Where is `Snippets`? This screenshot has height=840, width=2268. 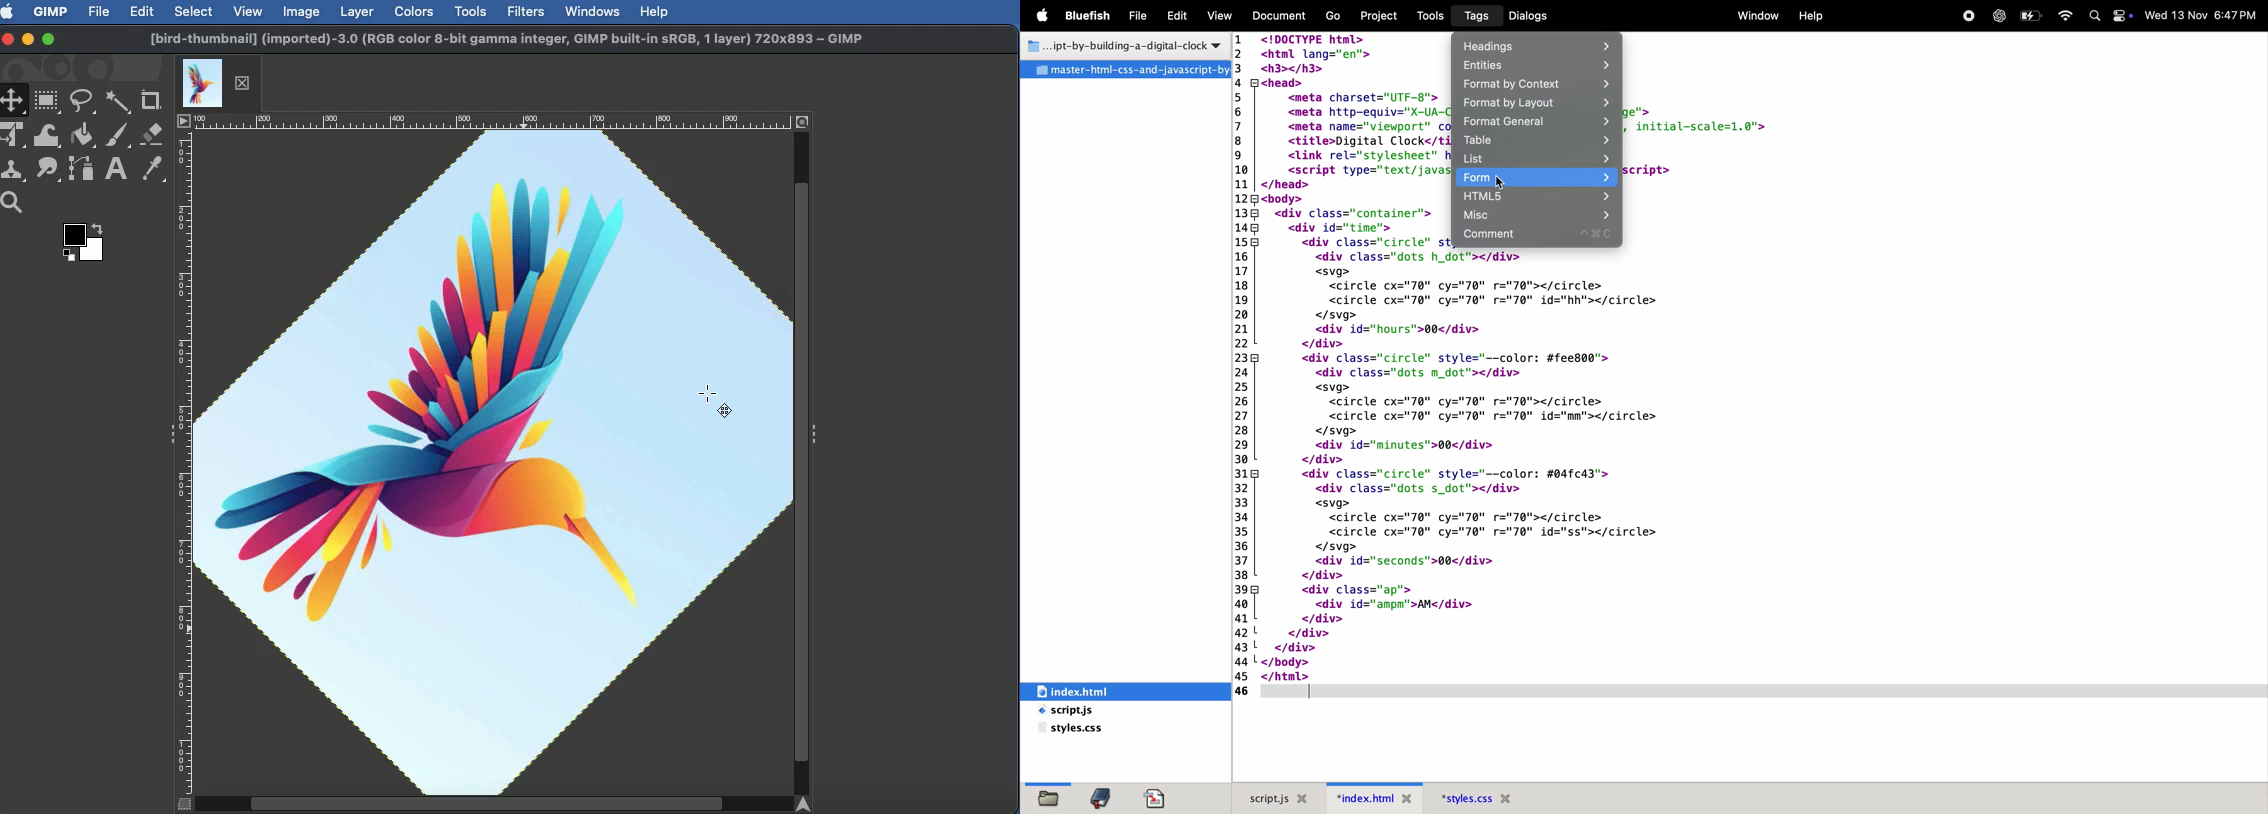
Snippets is located at coordinates (1162, 797).